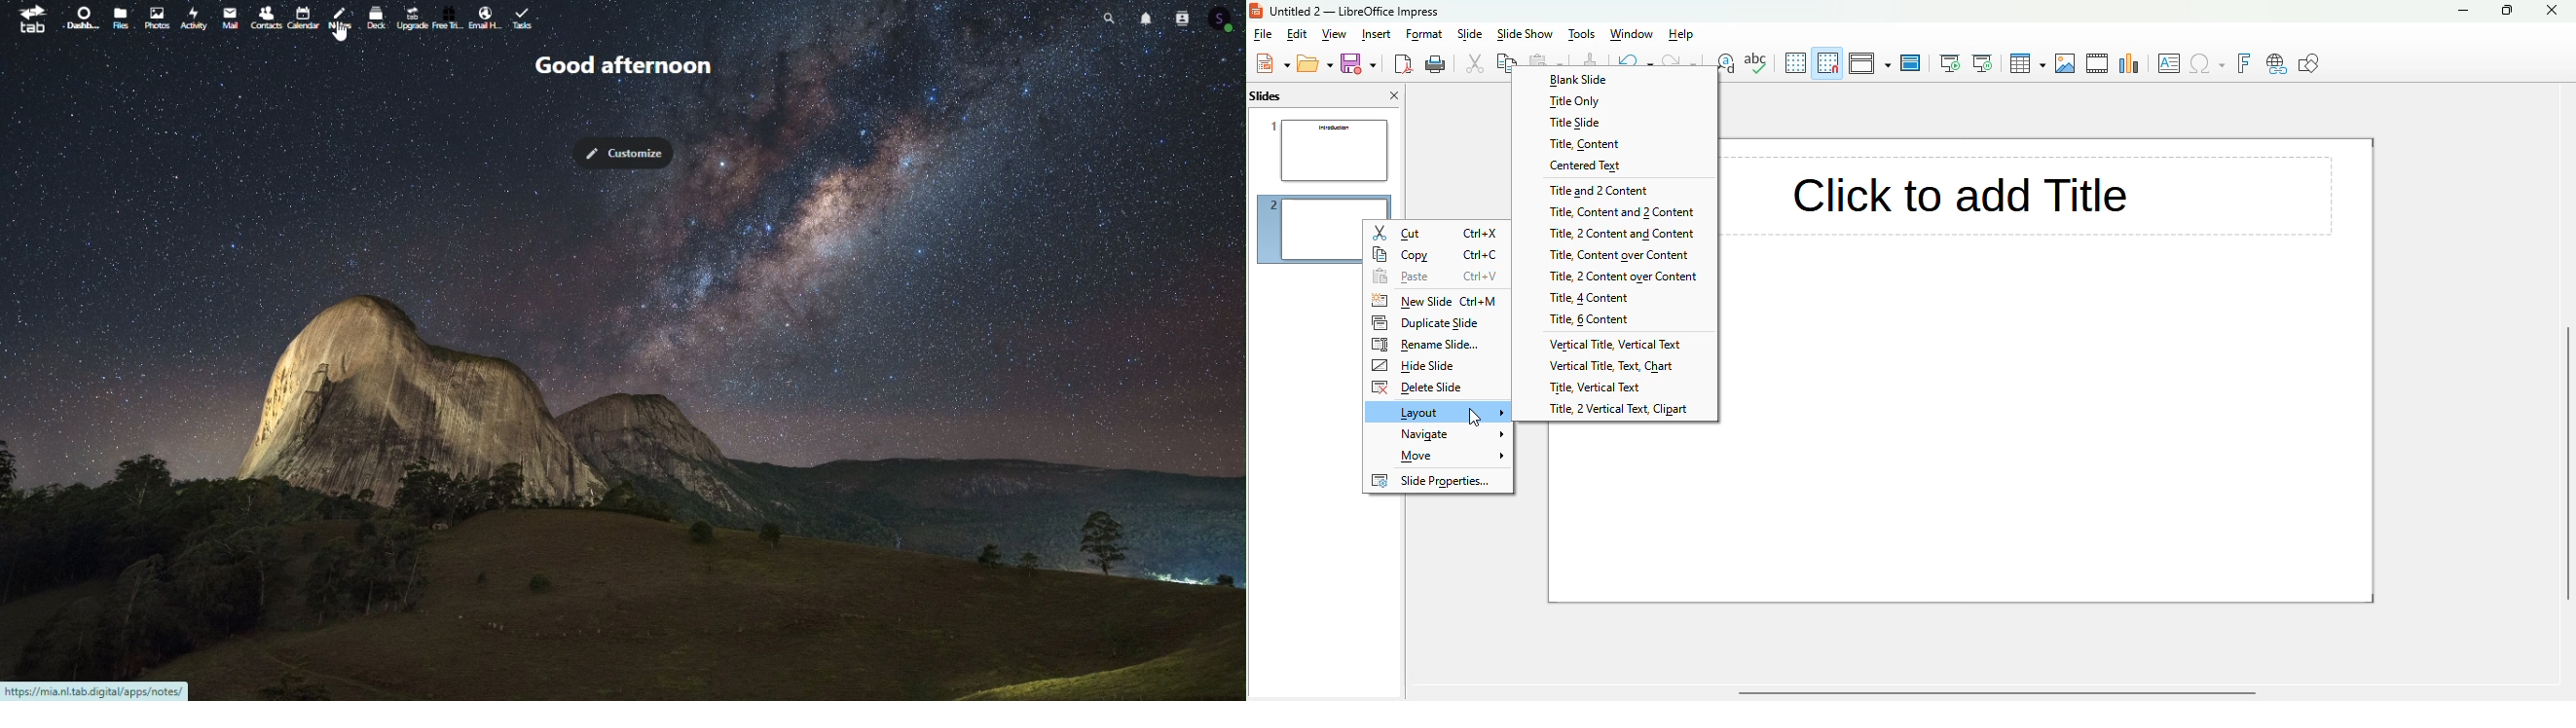 This screenshot has height=728, width=2576. I want to click on title, vertical text, so click(1613, 387).